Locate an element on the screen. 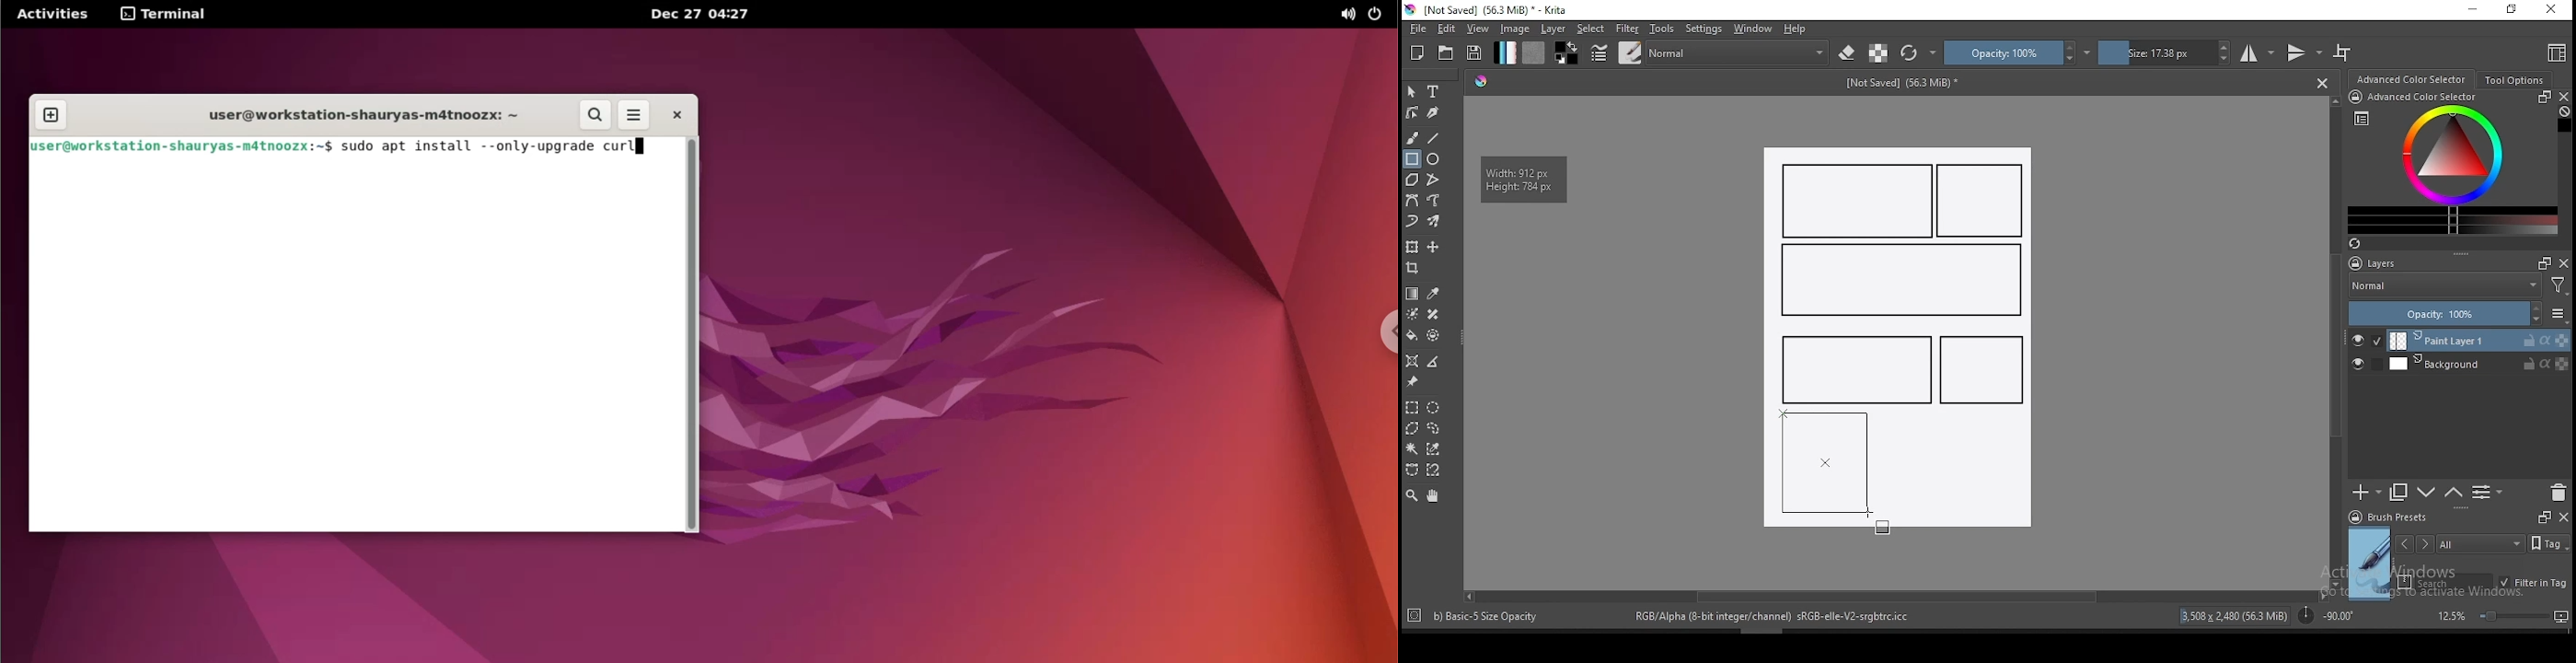  Close is located at coordinates (2322, 82).